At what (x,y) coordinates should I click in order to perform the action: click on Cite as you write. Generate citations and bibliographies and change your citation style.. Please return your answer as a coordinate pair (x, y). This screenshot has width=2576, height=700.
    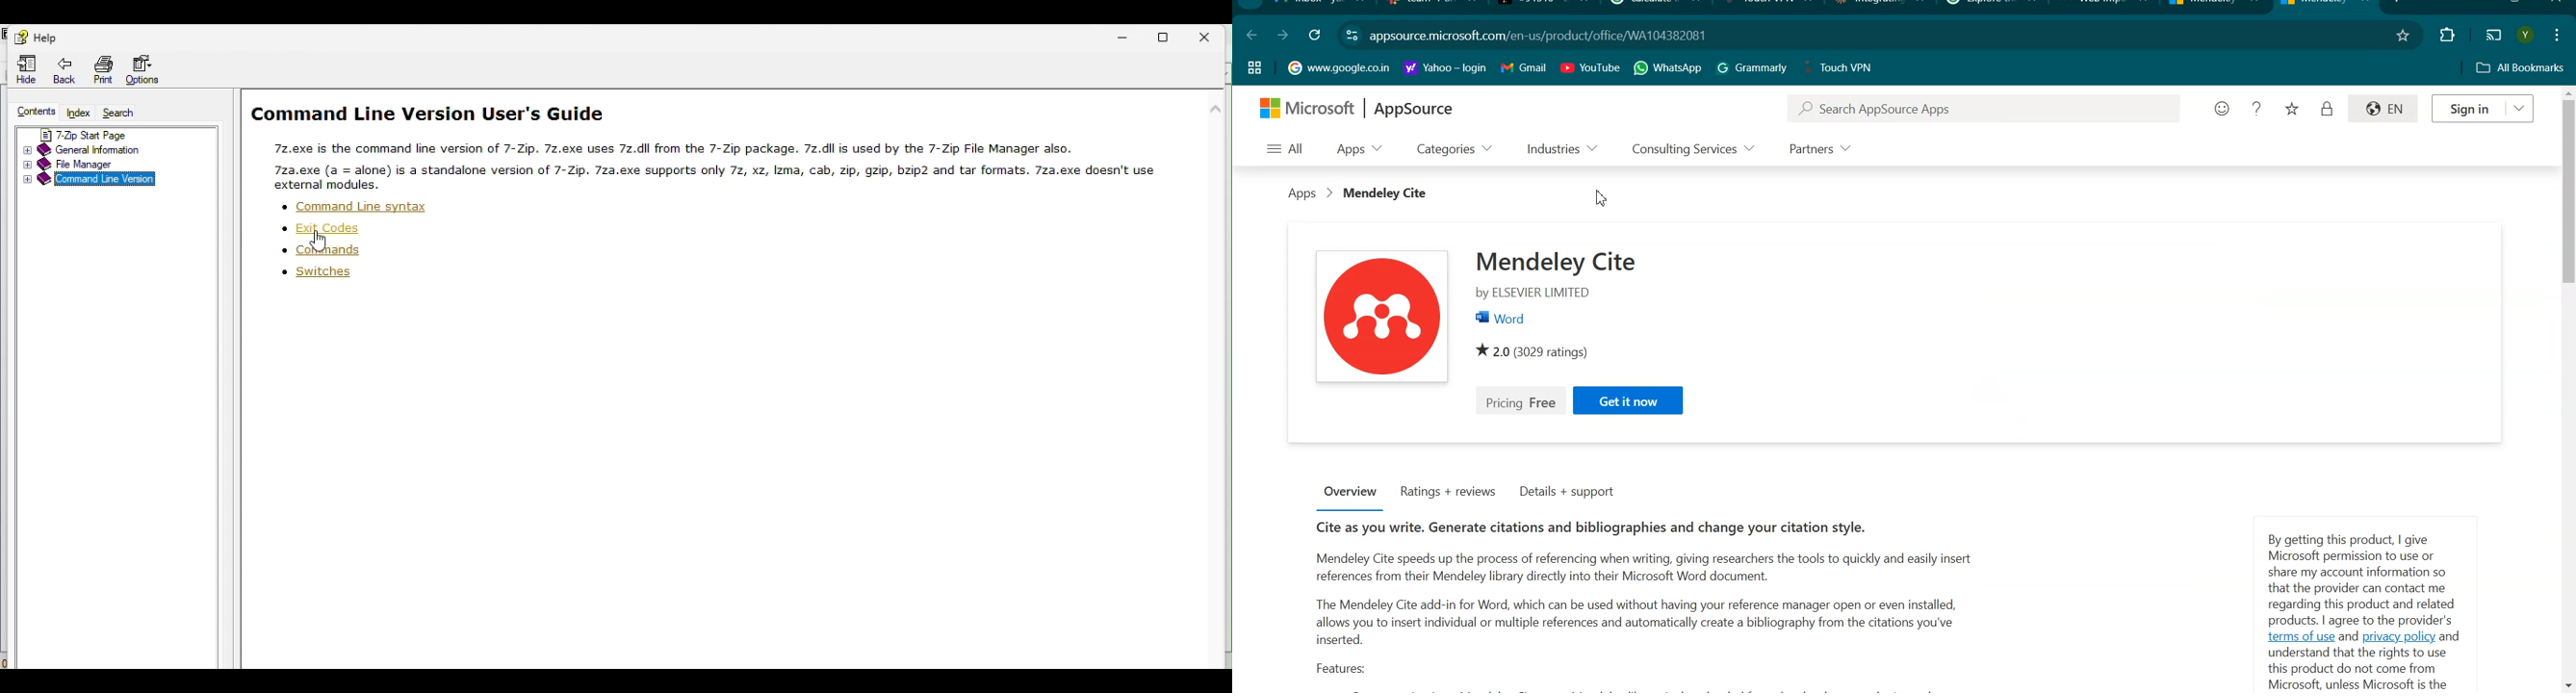
    Looking at the image, I should click on (1589, 527).